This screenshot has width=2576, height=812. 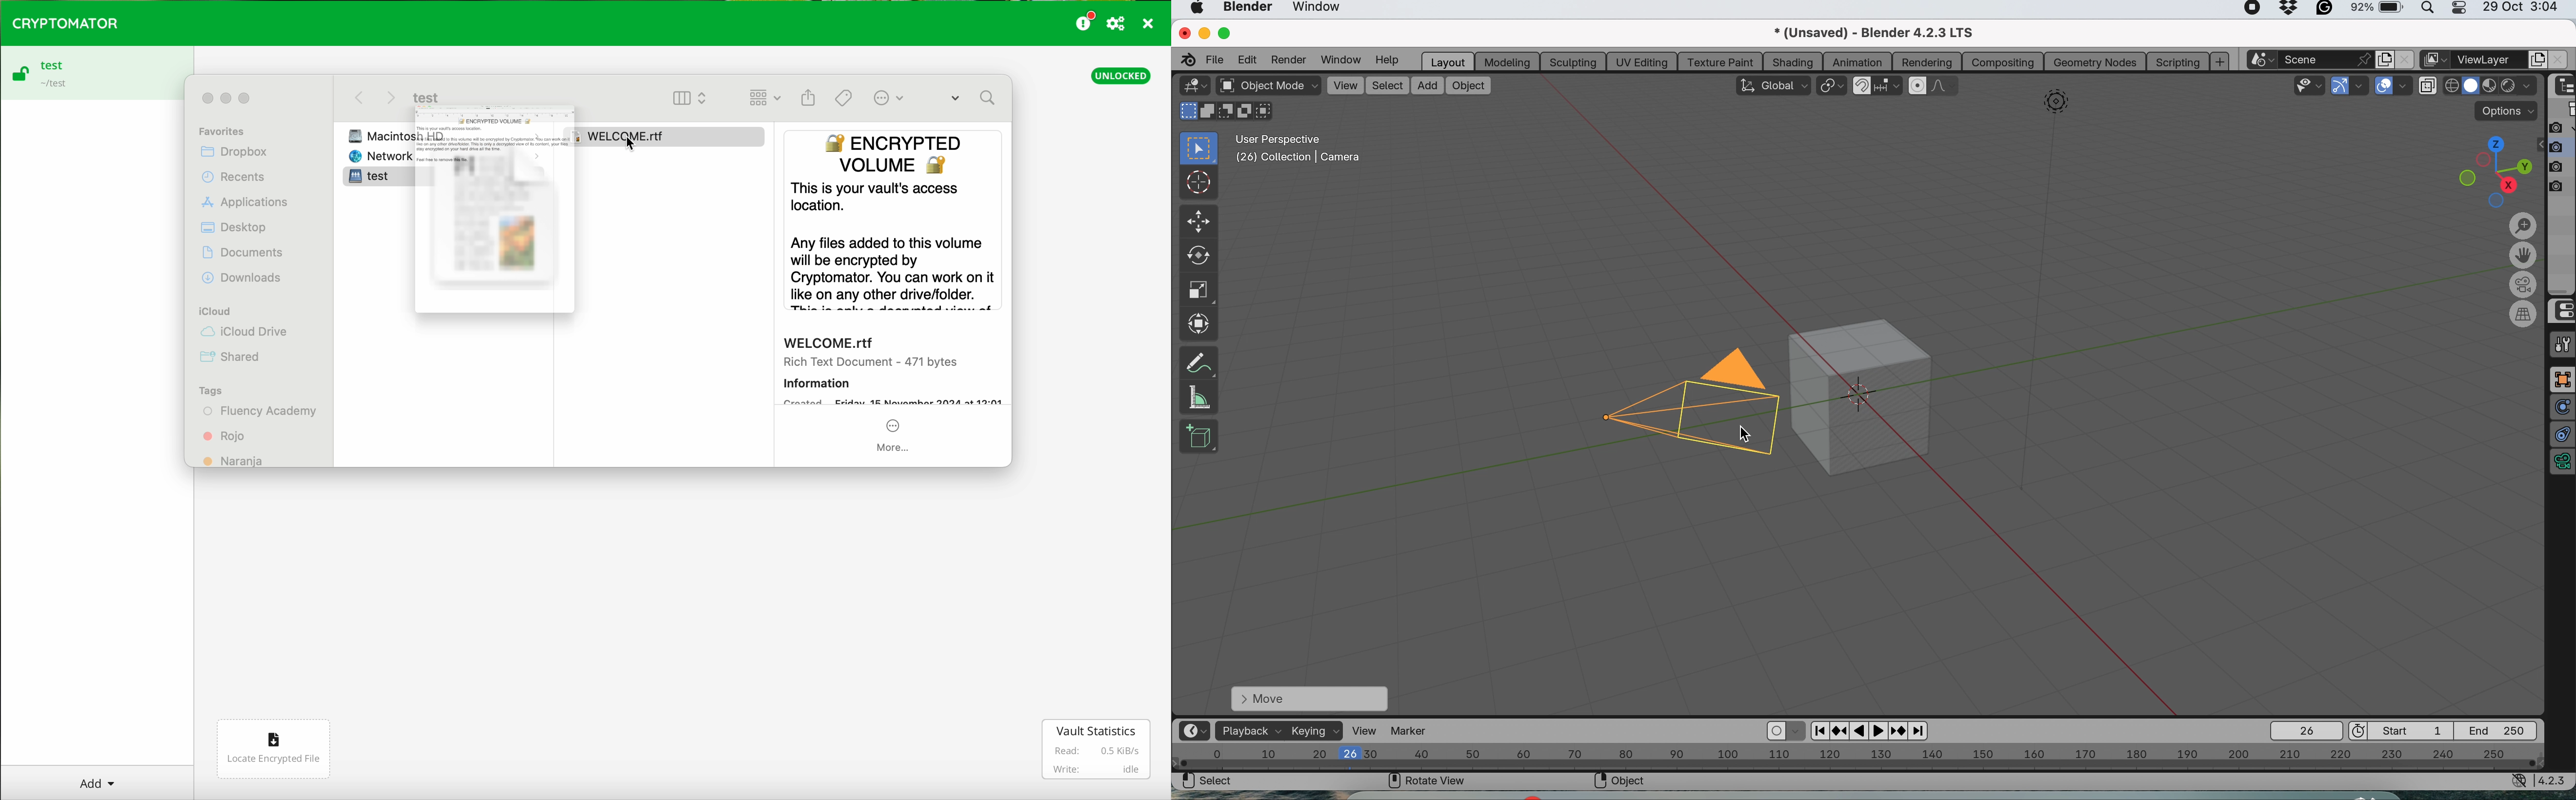 What do you see at coordinates (1886, 33) in the screenshot?
I see `*(Unsaved) - Blend 4.2.3 LTS` at bounding box center [1886, 33].